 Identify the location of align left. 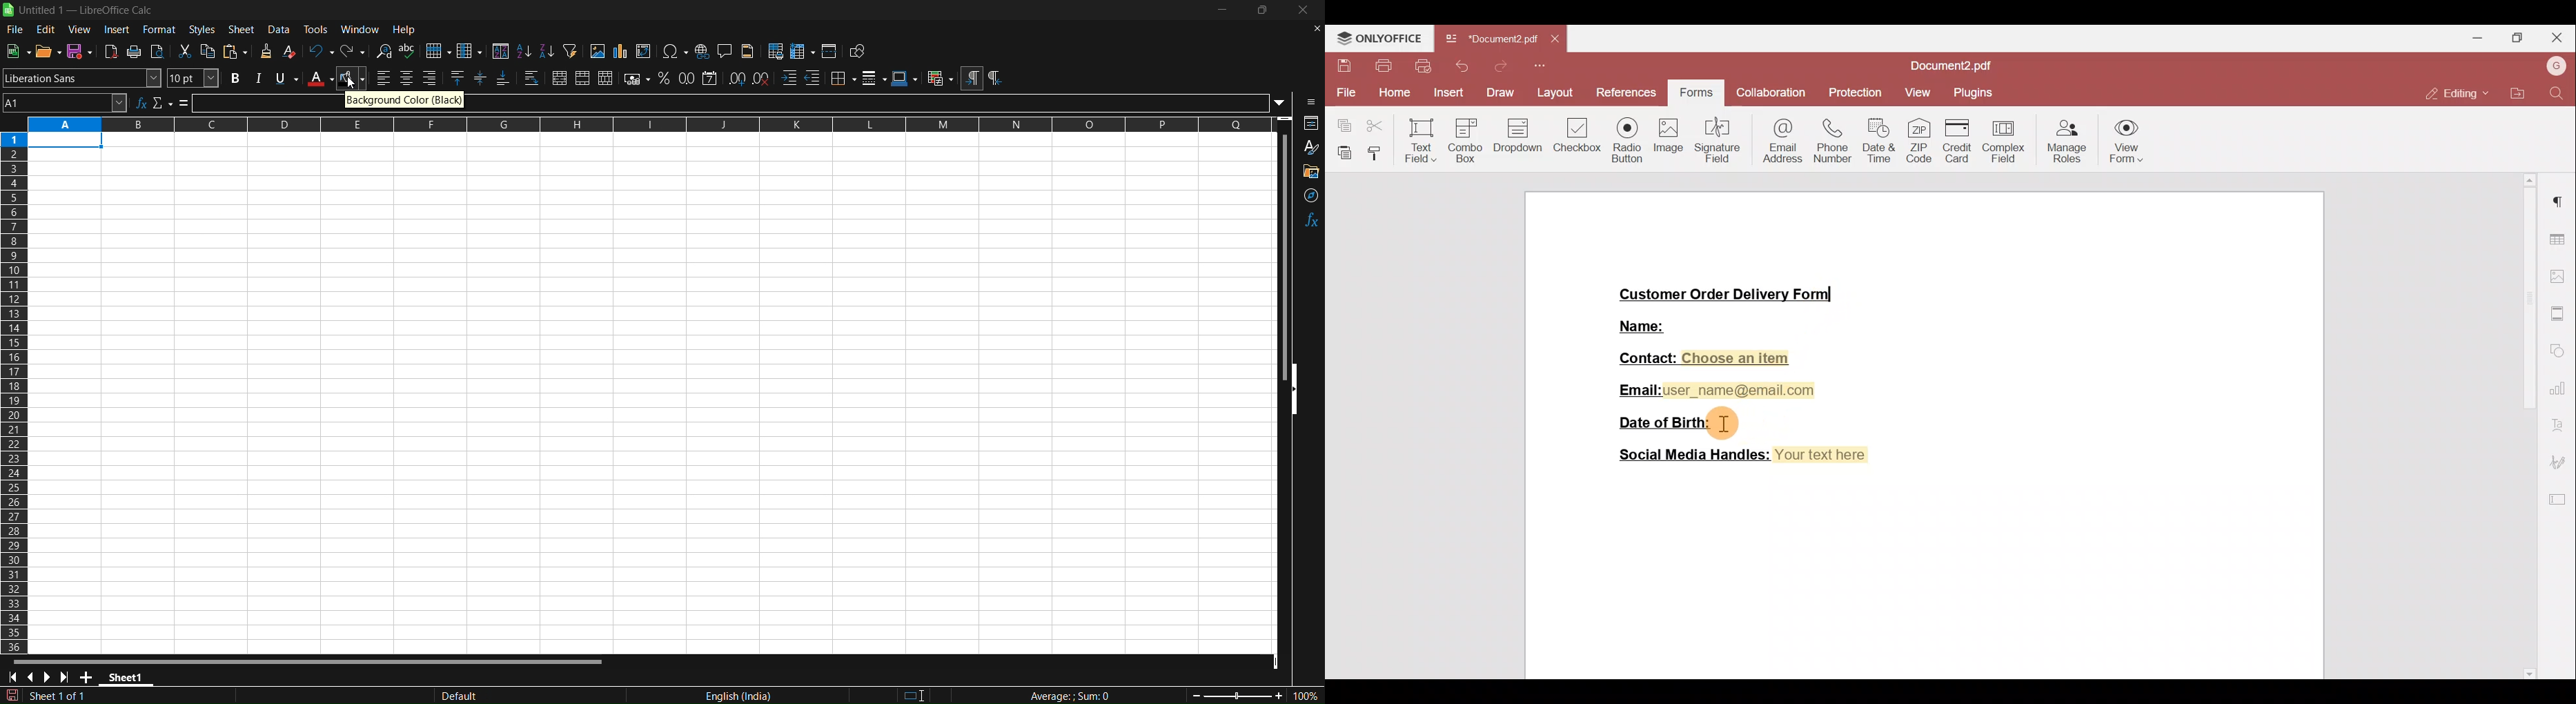
(384, 77).